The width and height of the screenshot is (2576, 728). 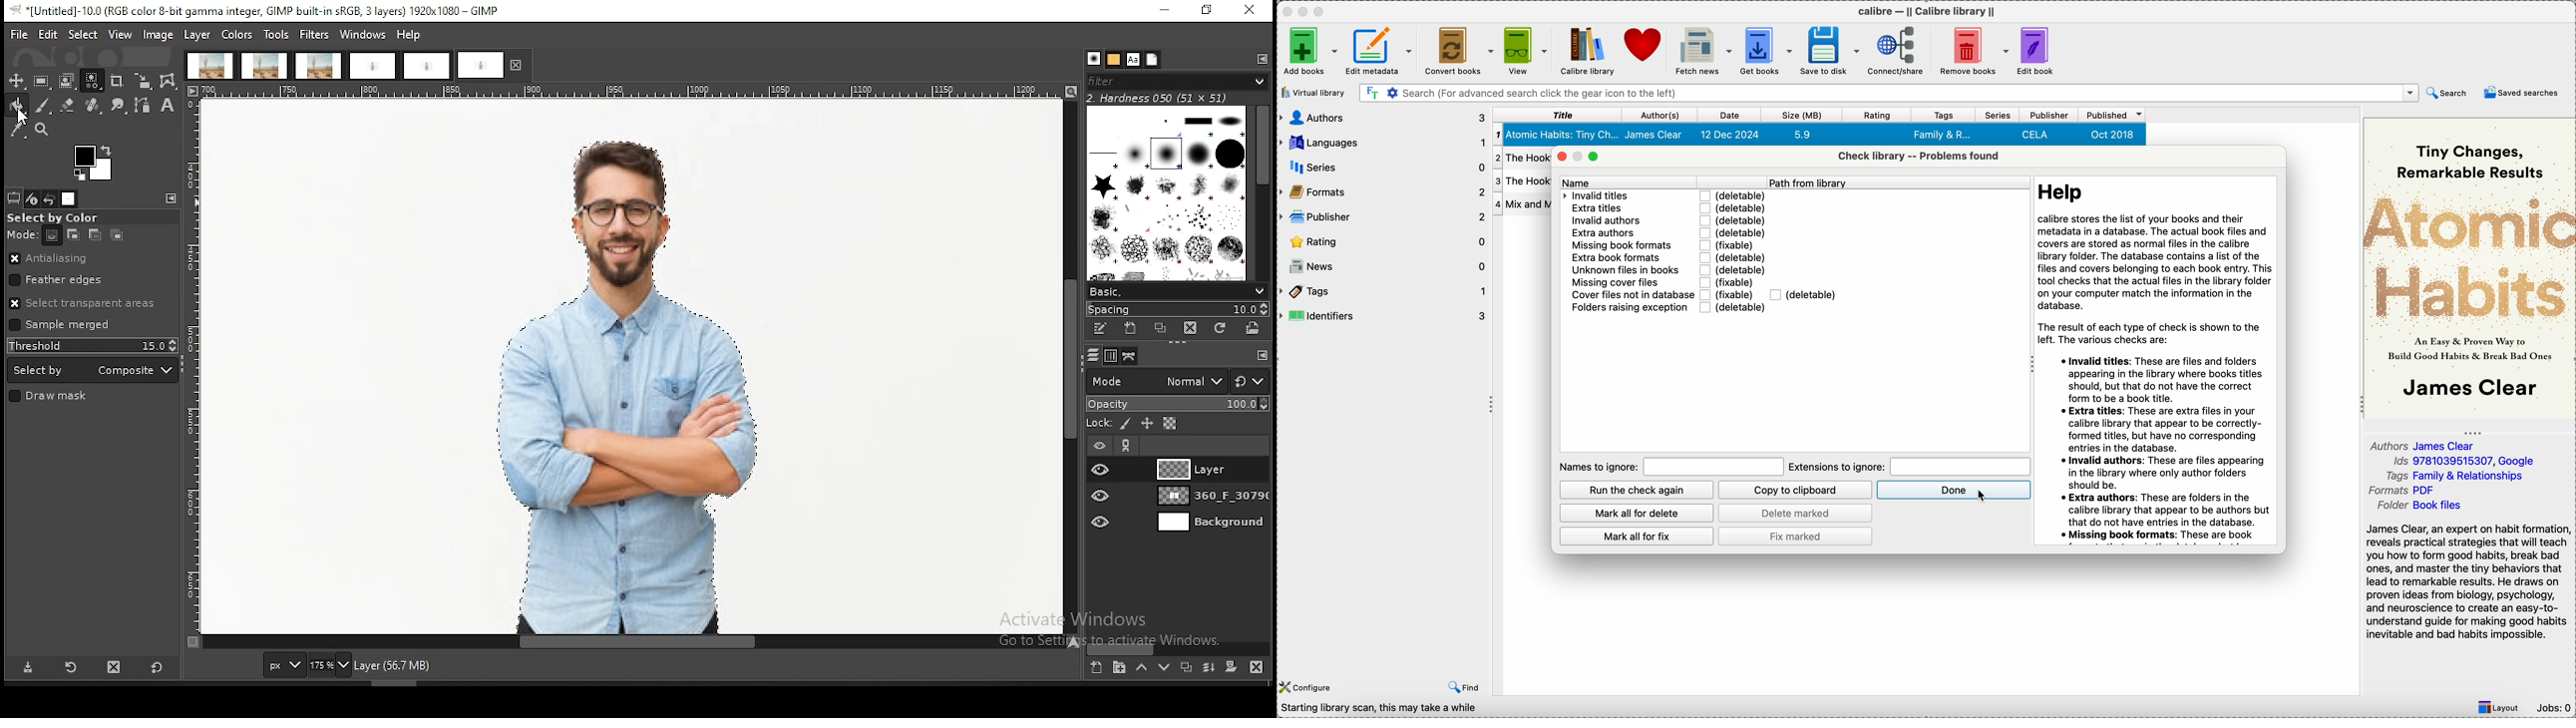 I want to click on colors, so click(x=236, y=35).